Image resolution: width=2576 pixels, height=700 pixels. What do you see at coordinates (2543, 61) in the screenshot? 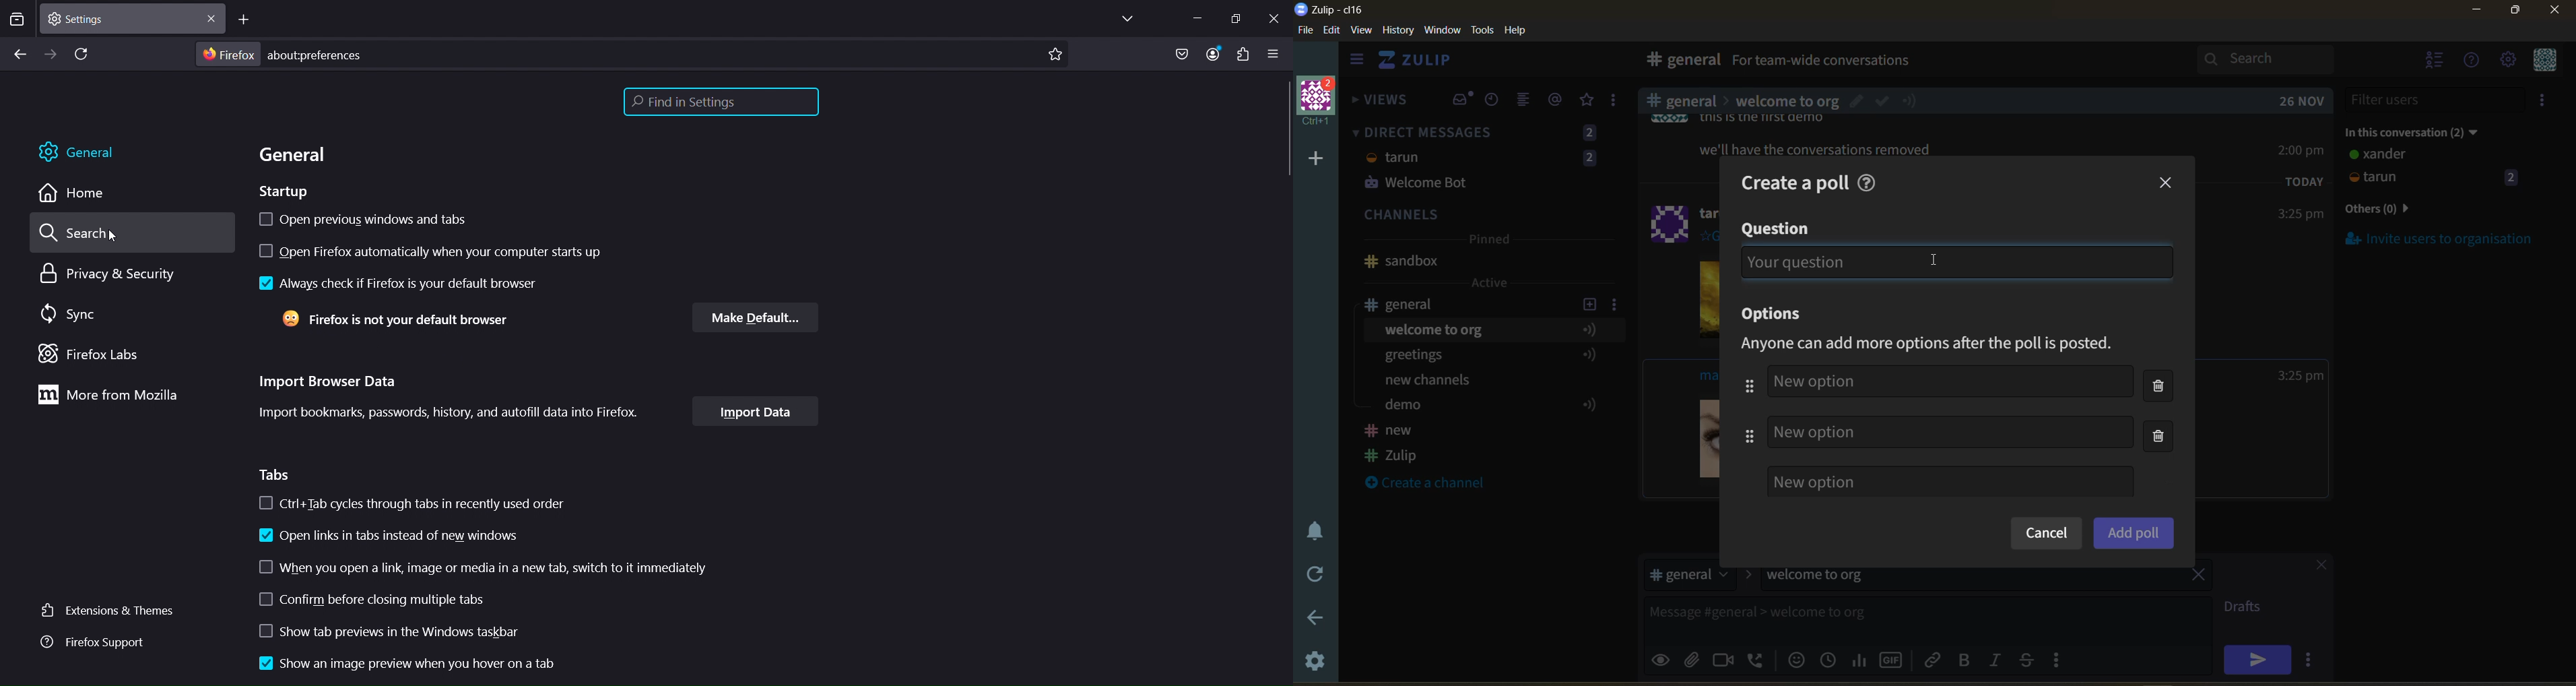
I see `personal menu` at bounding box center [2543, 61].